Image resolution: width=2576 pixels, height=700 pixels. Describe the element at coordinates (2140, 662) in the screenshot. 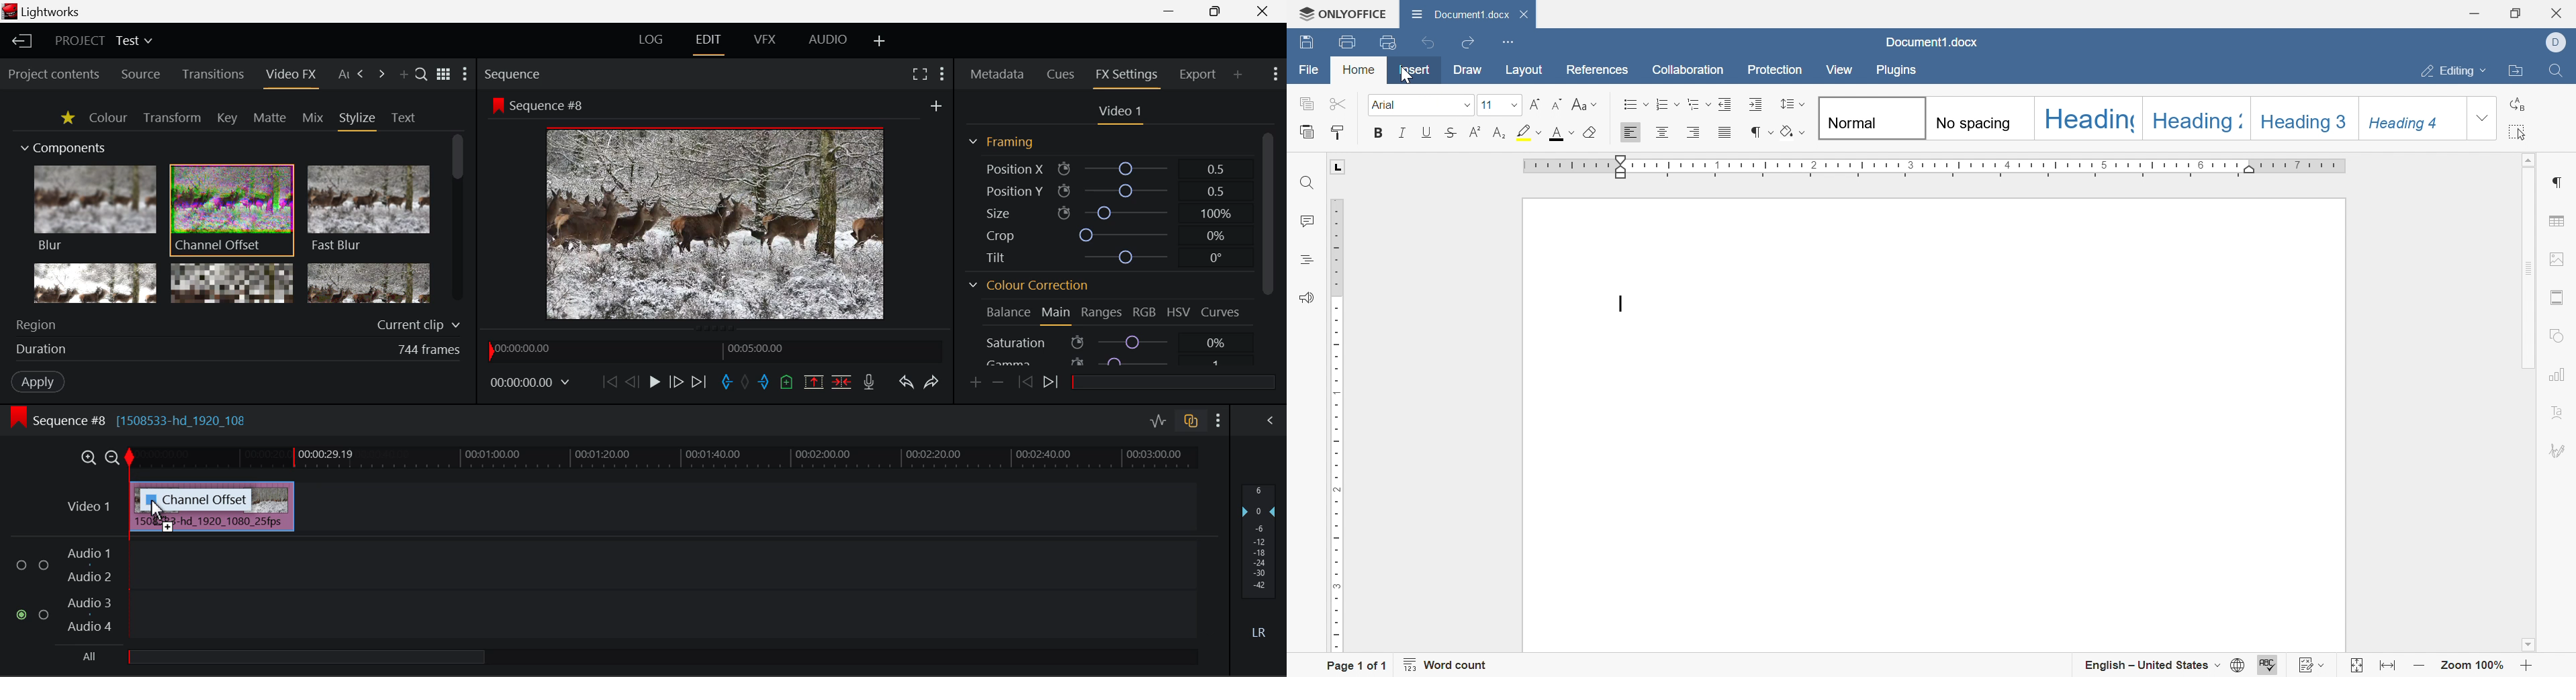

I see `English - United States` at that location.